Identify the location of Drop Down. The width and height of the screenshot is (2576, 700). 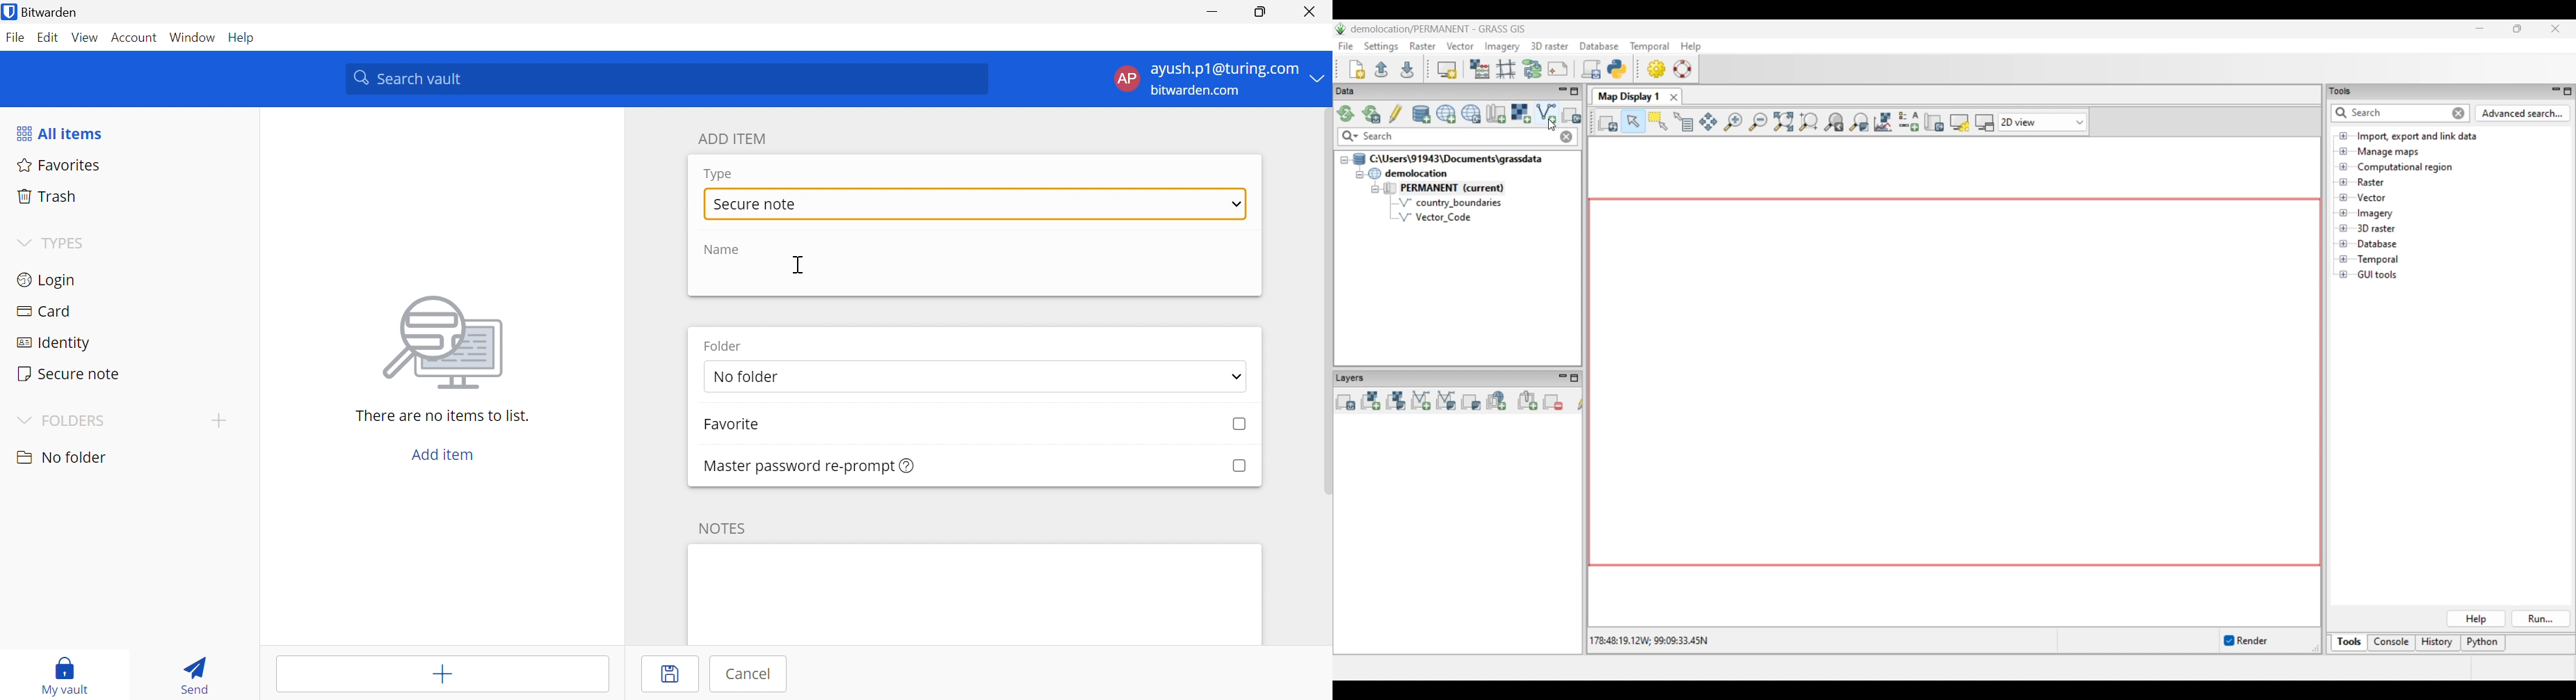
(22, 419).